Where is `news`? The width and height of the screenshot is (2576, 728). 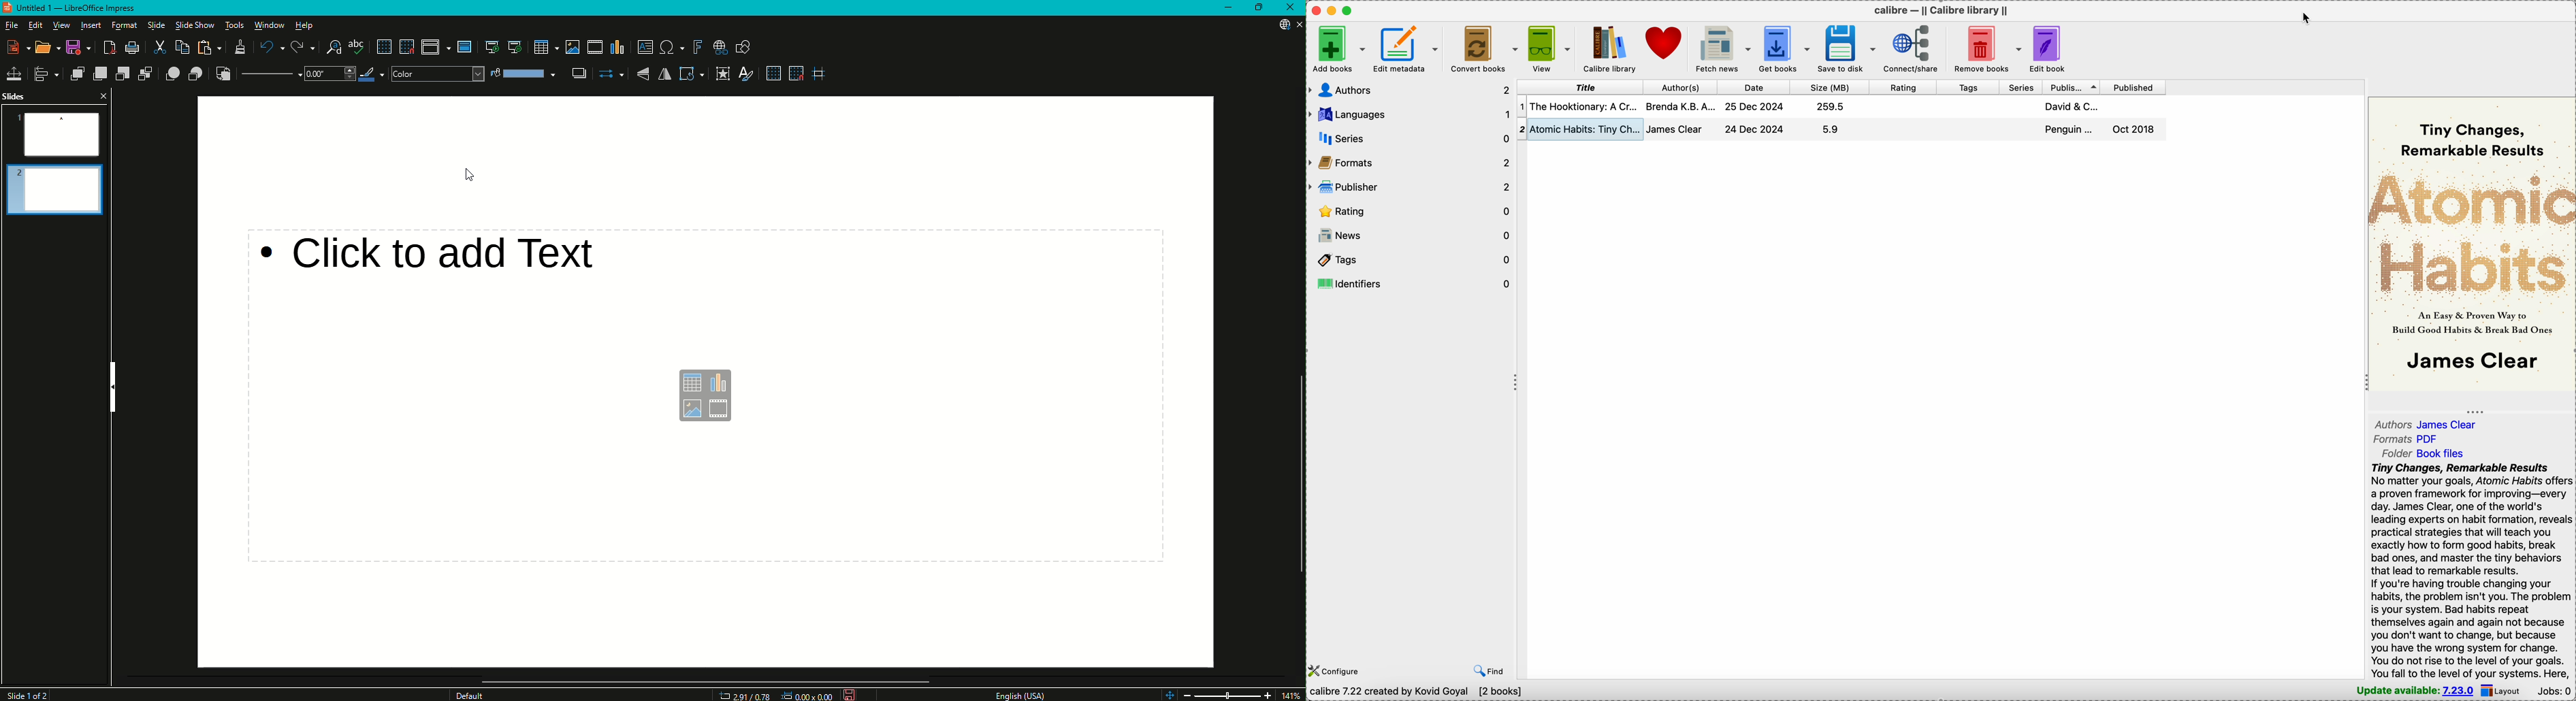 news is located at coordinates (1412, 236).